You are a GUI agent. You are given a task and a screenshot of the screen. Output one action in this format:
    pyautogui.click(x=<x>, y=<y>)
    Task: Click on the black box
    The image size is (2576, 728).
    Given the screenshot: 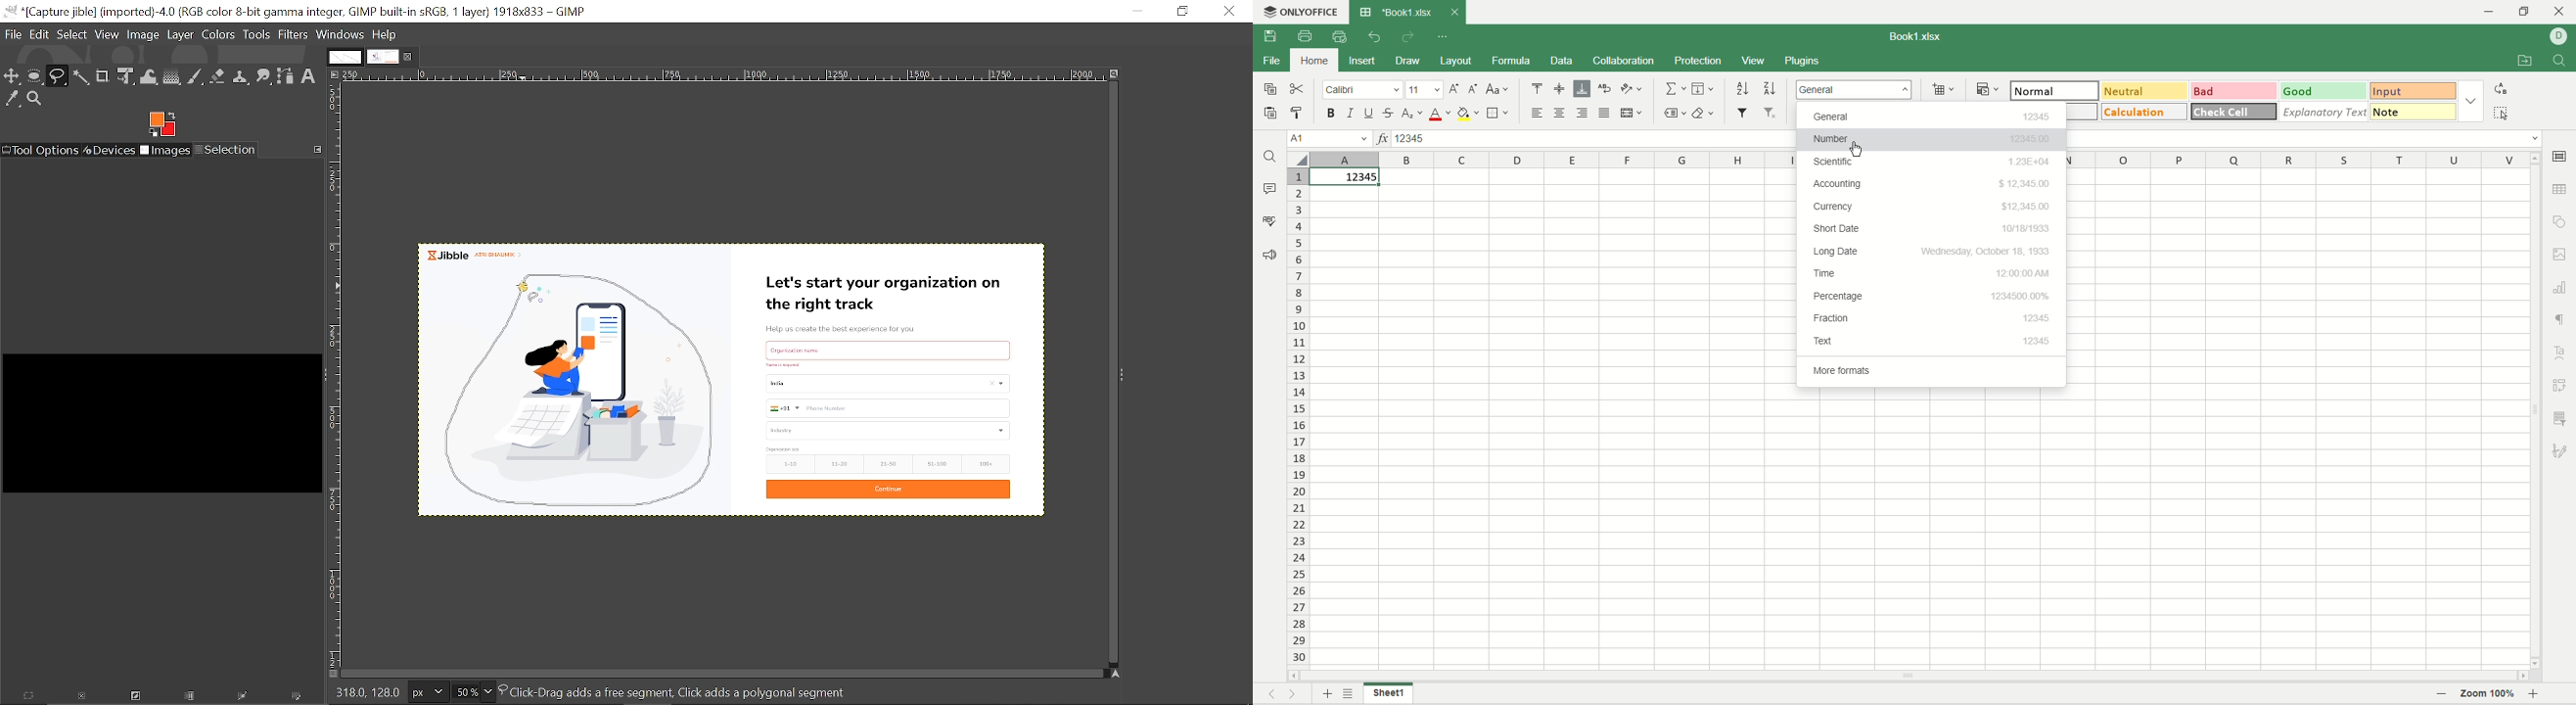 What is the action you would take?
    pyautogui.click(x=160, y=415)
    